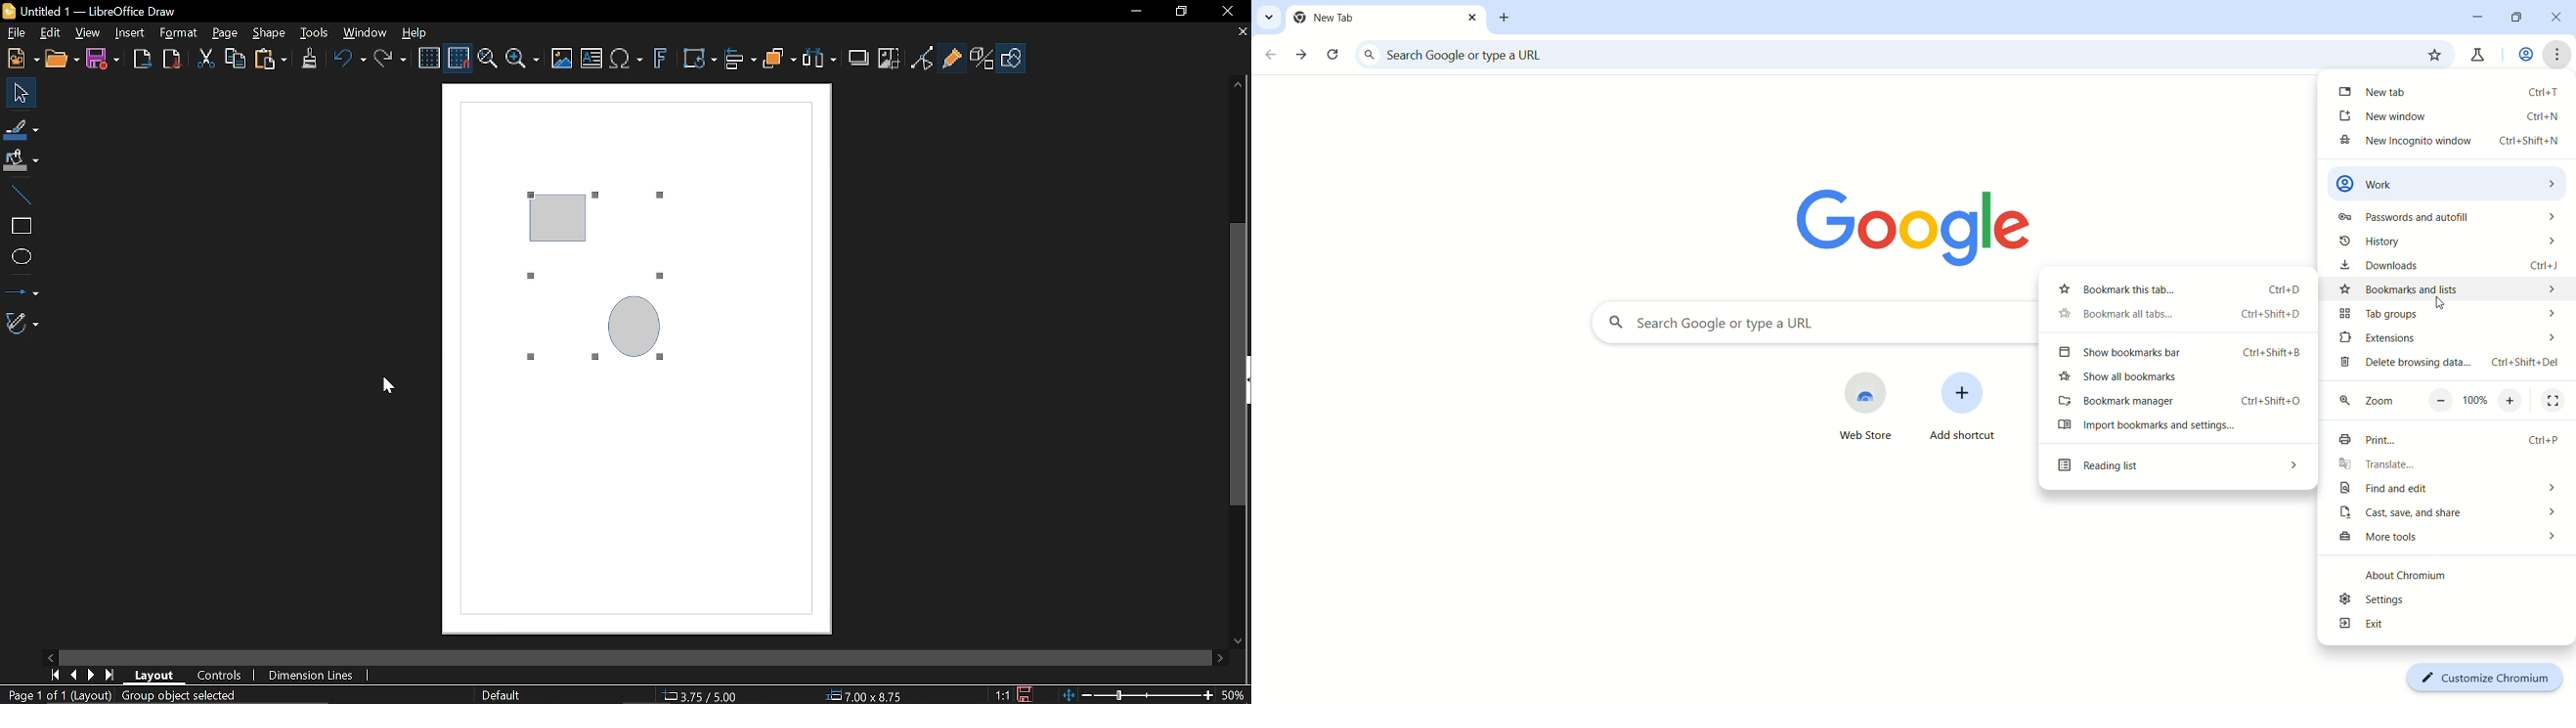  What do you see at coordinates (20, 322) in the screenshot?
I see `Curves and polygons` at bounding box center [20, 322].